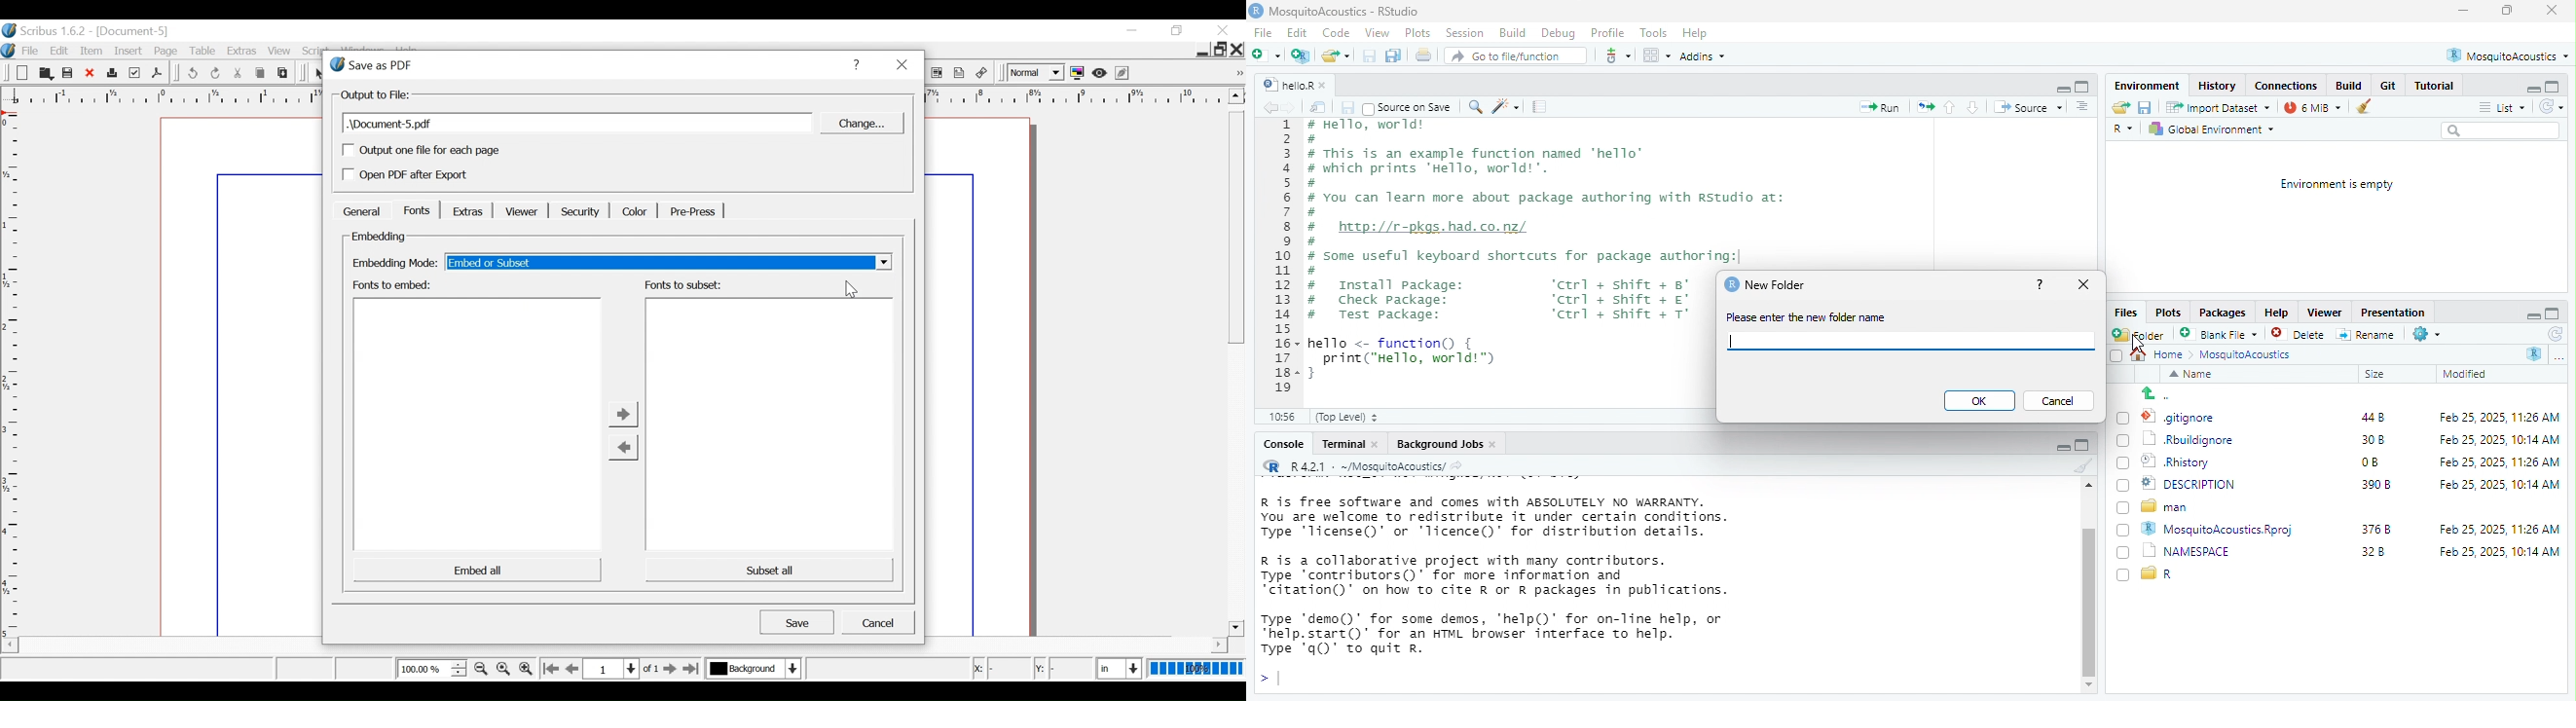  What do you see at coordinates (2122, 109) in the screenshot?
I see `open an existing file` at bounding box center [2122, 109].